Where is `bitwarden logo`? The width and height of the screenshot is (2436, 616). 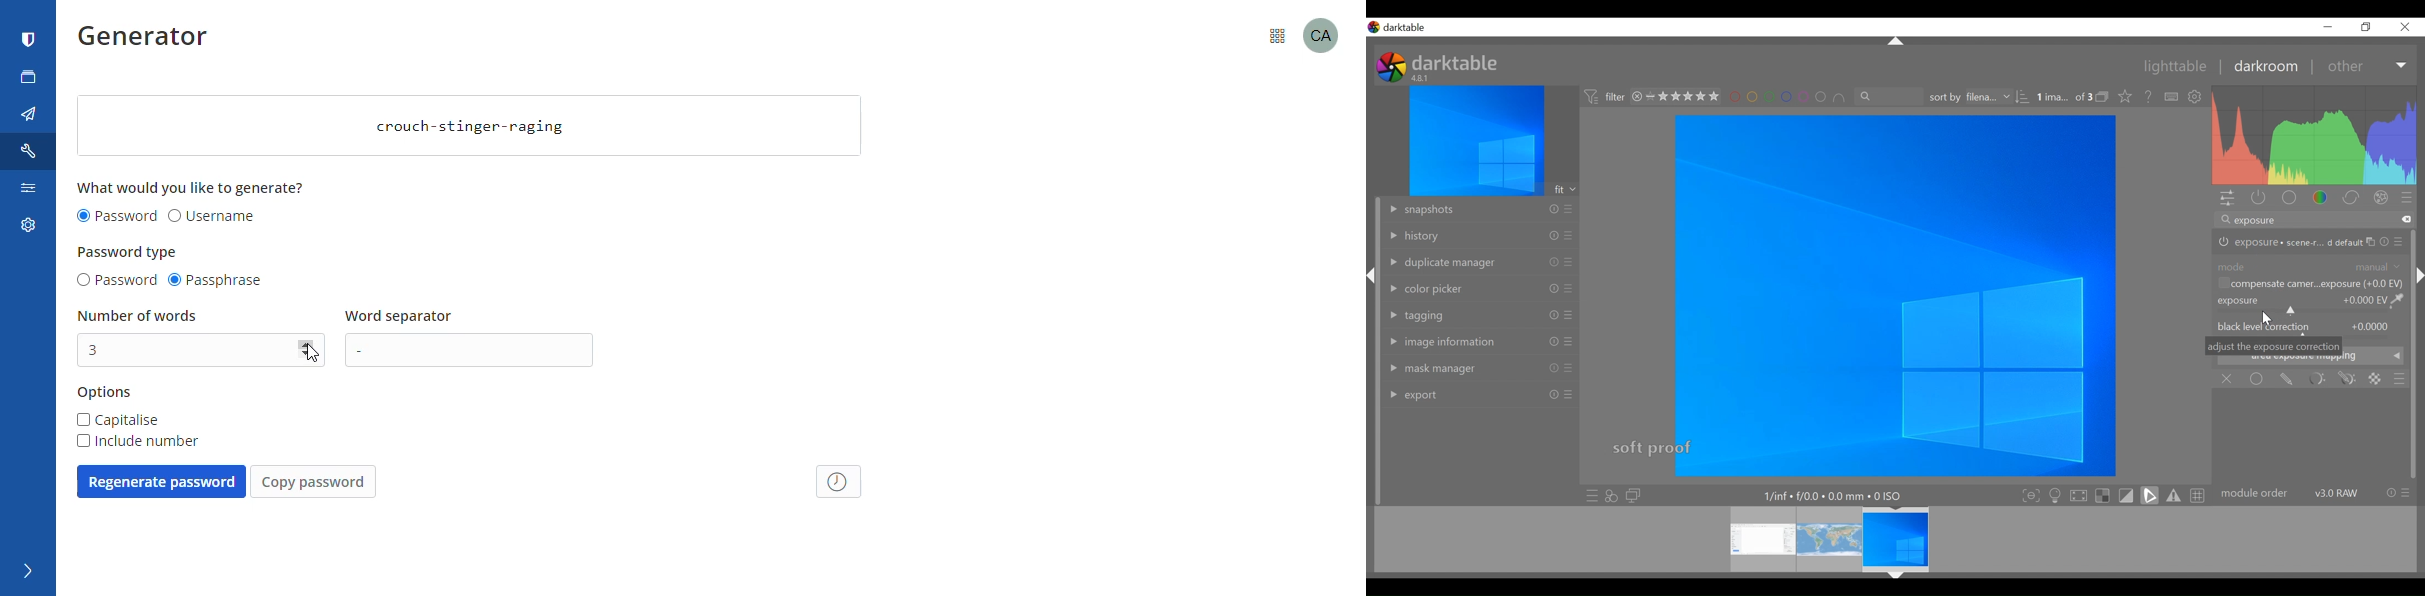
bitwarden logo is located at coordinates (29, 40).